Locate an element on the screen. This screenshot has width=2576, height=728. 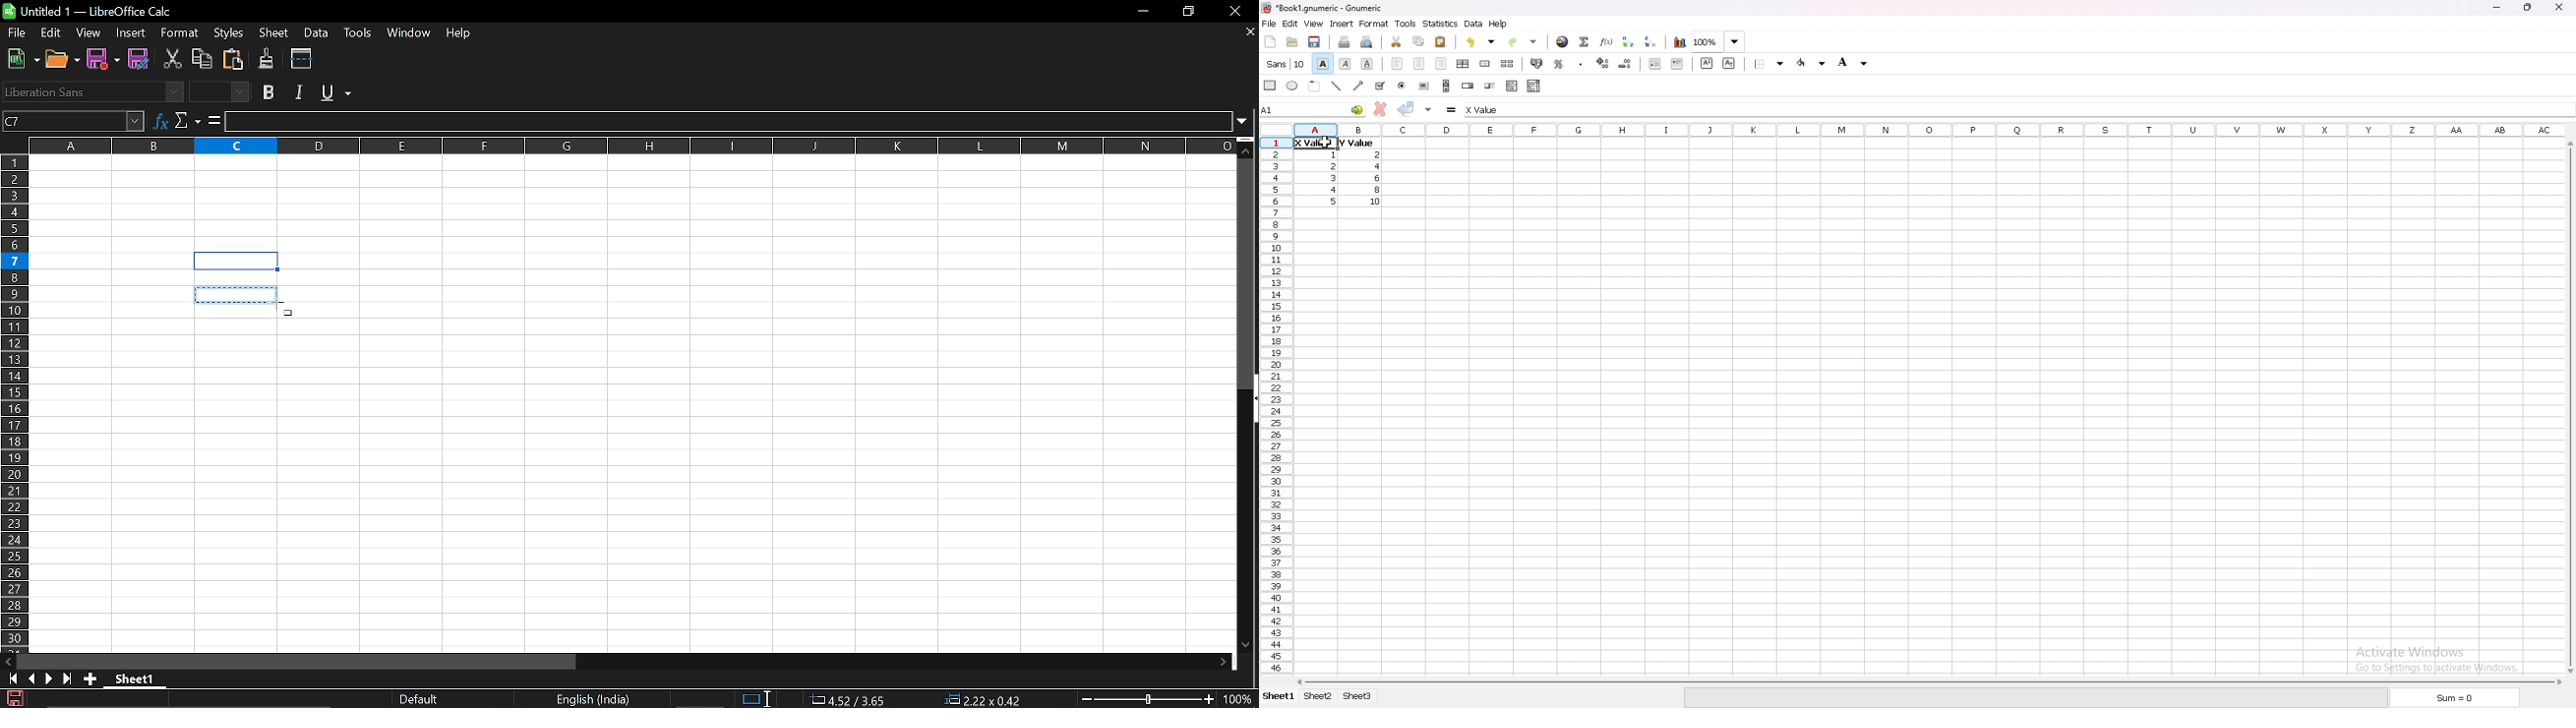
Next sheet is located at coordinates (49, 678).